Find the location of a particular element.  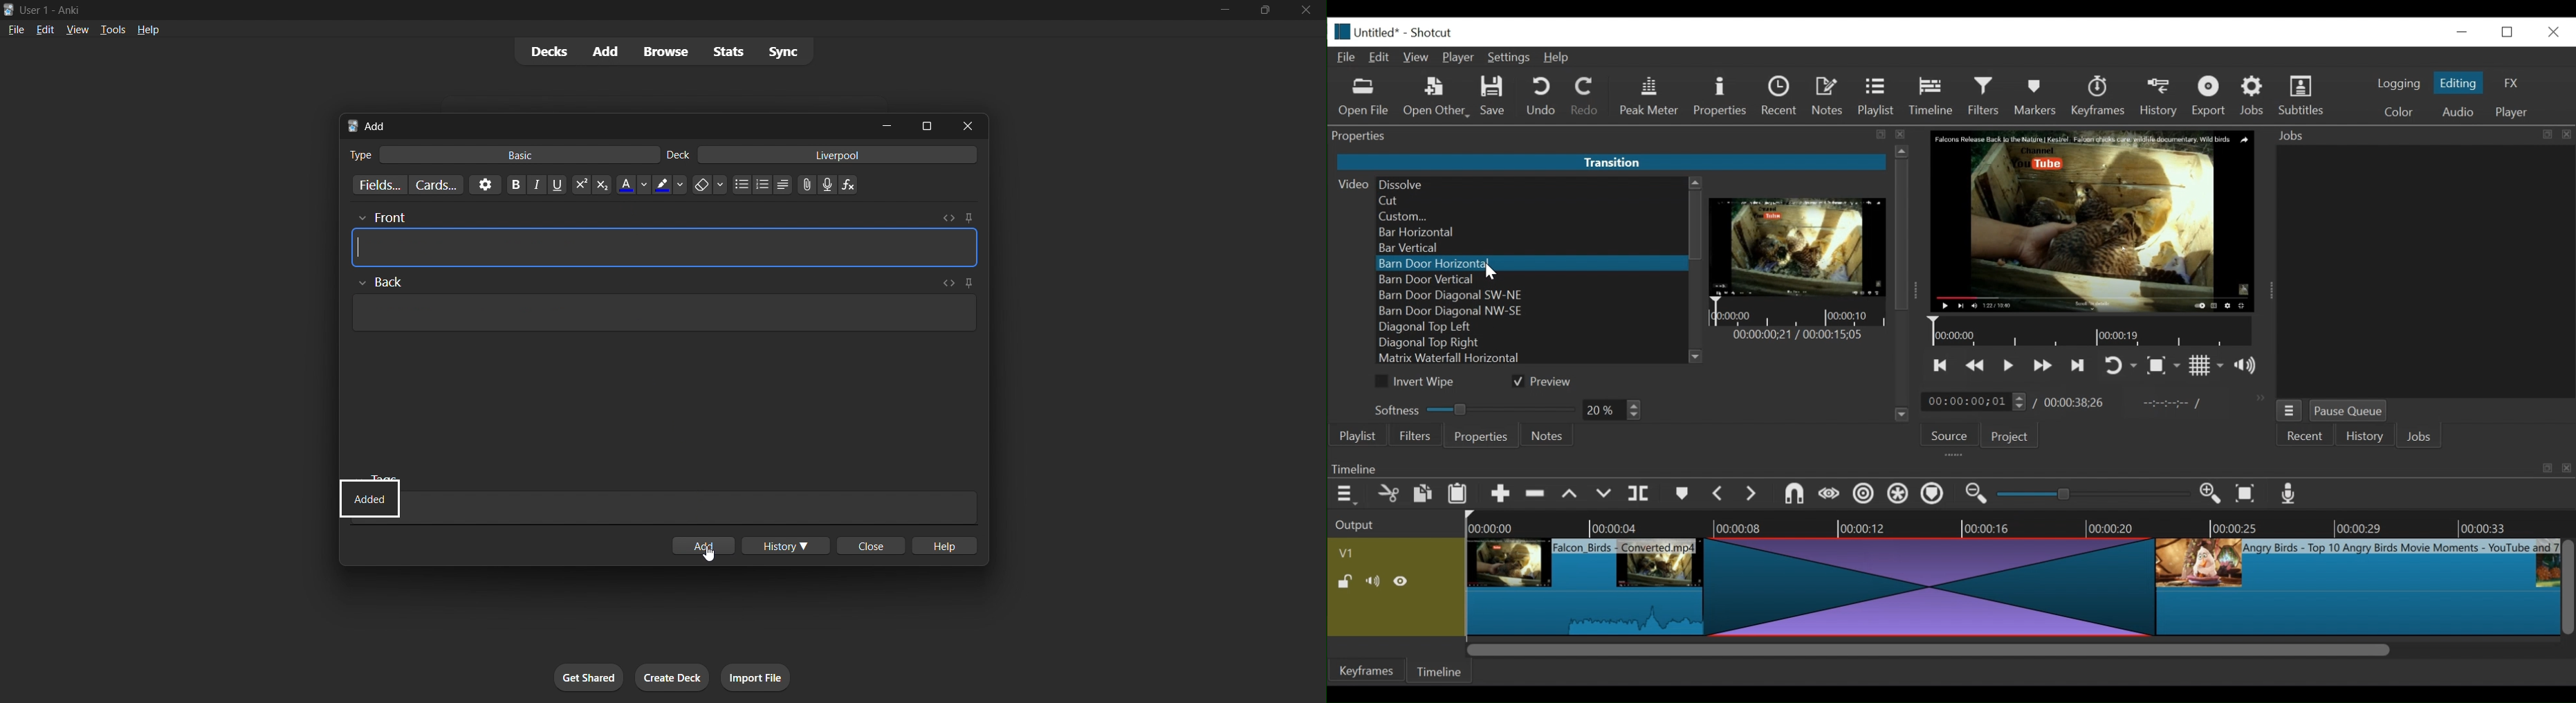

restore is located at coordinates (2511, 31).